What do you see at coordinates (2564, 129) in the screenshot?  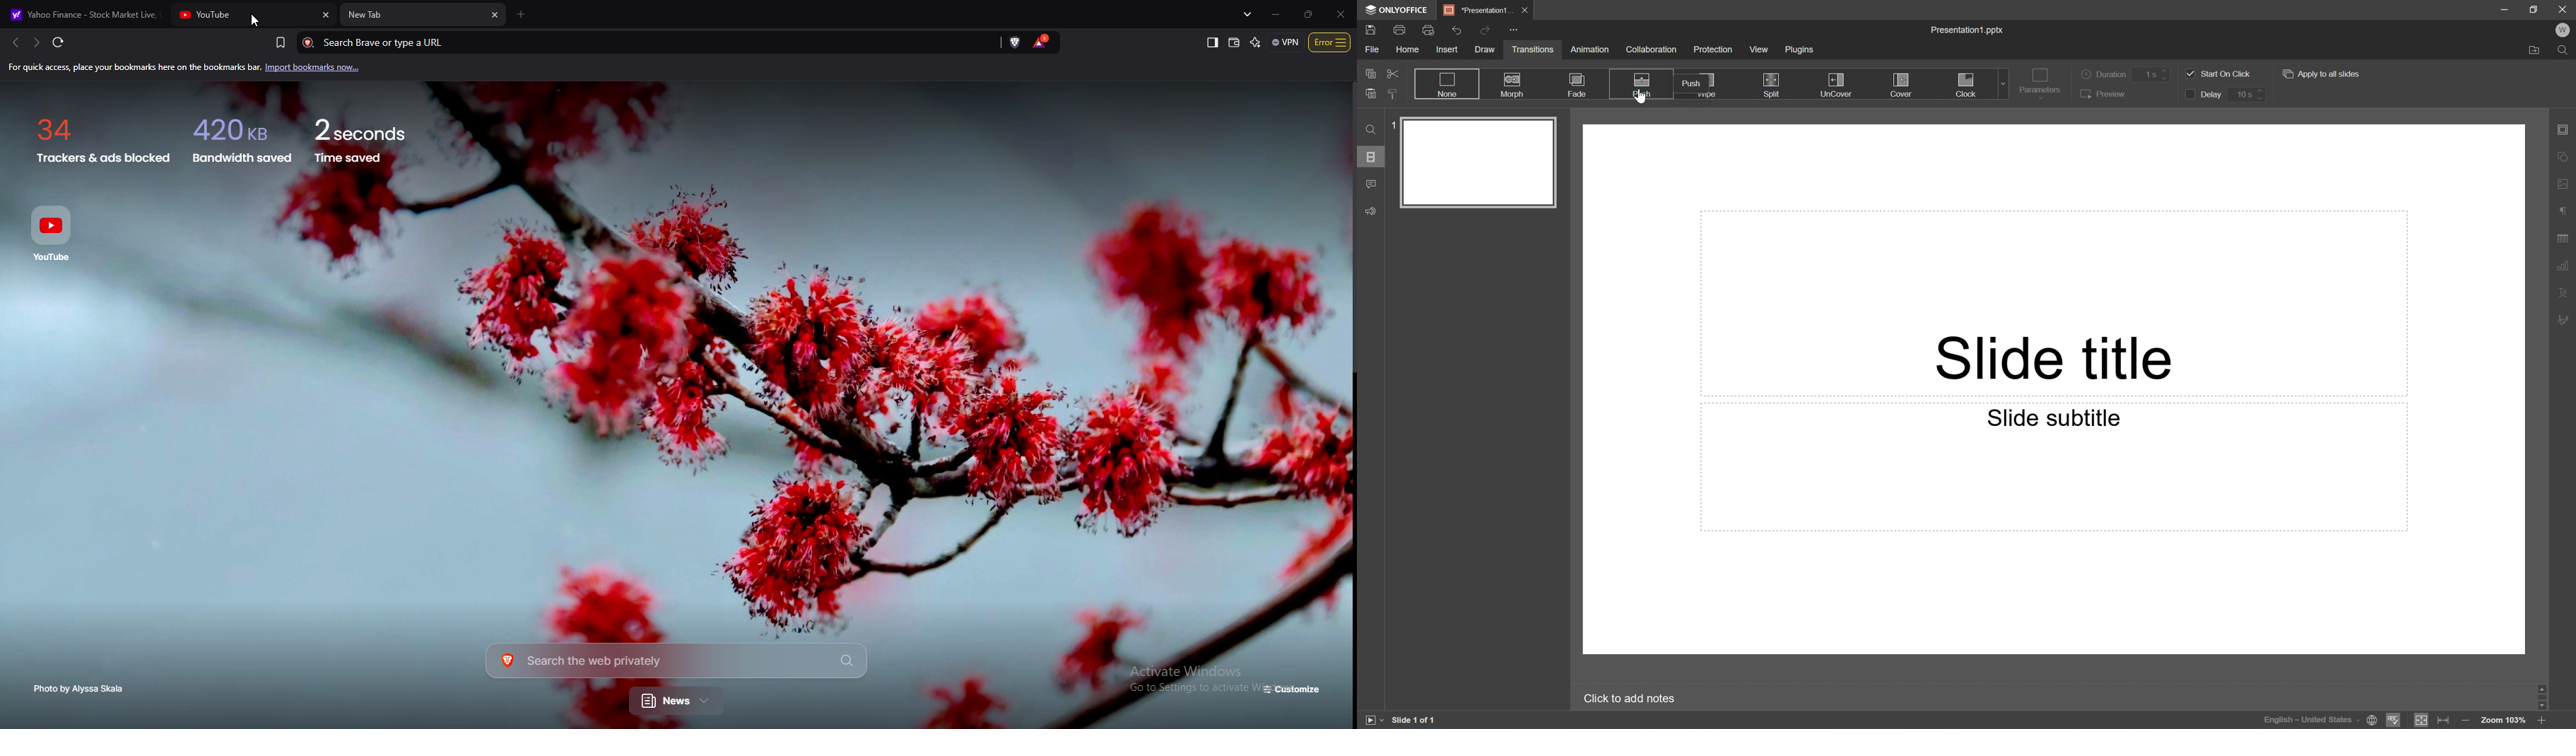 I see `Slide settings` at bounding box center [2564, 129].